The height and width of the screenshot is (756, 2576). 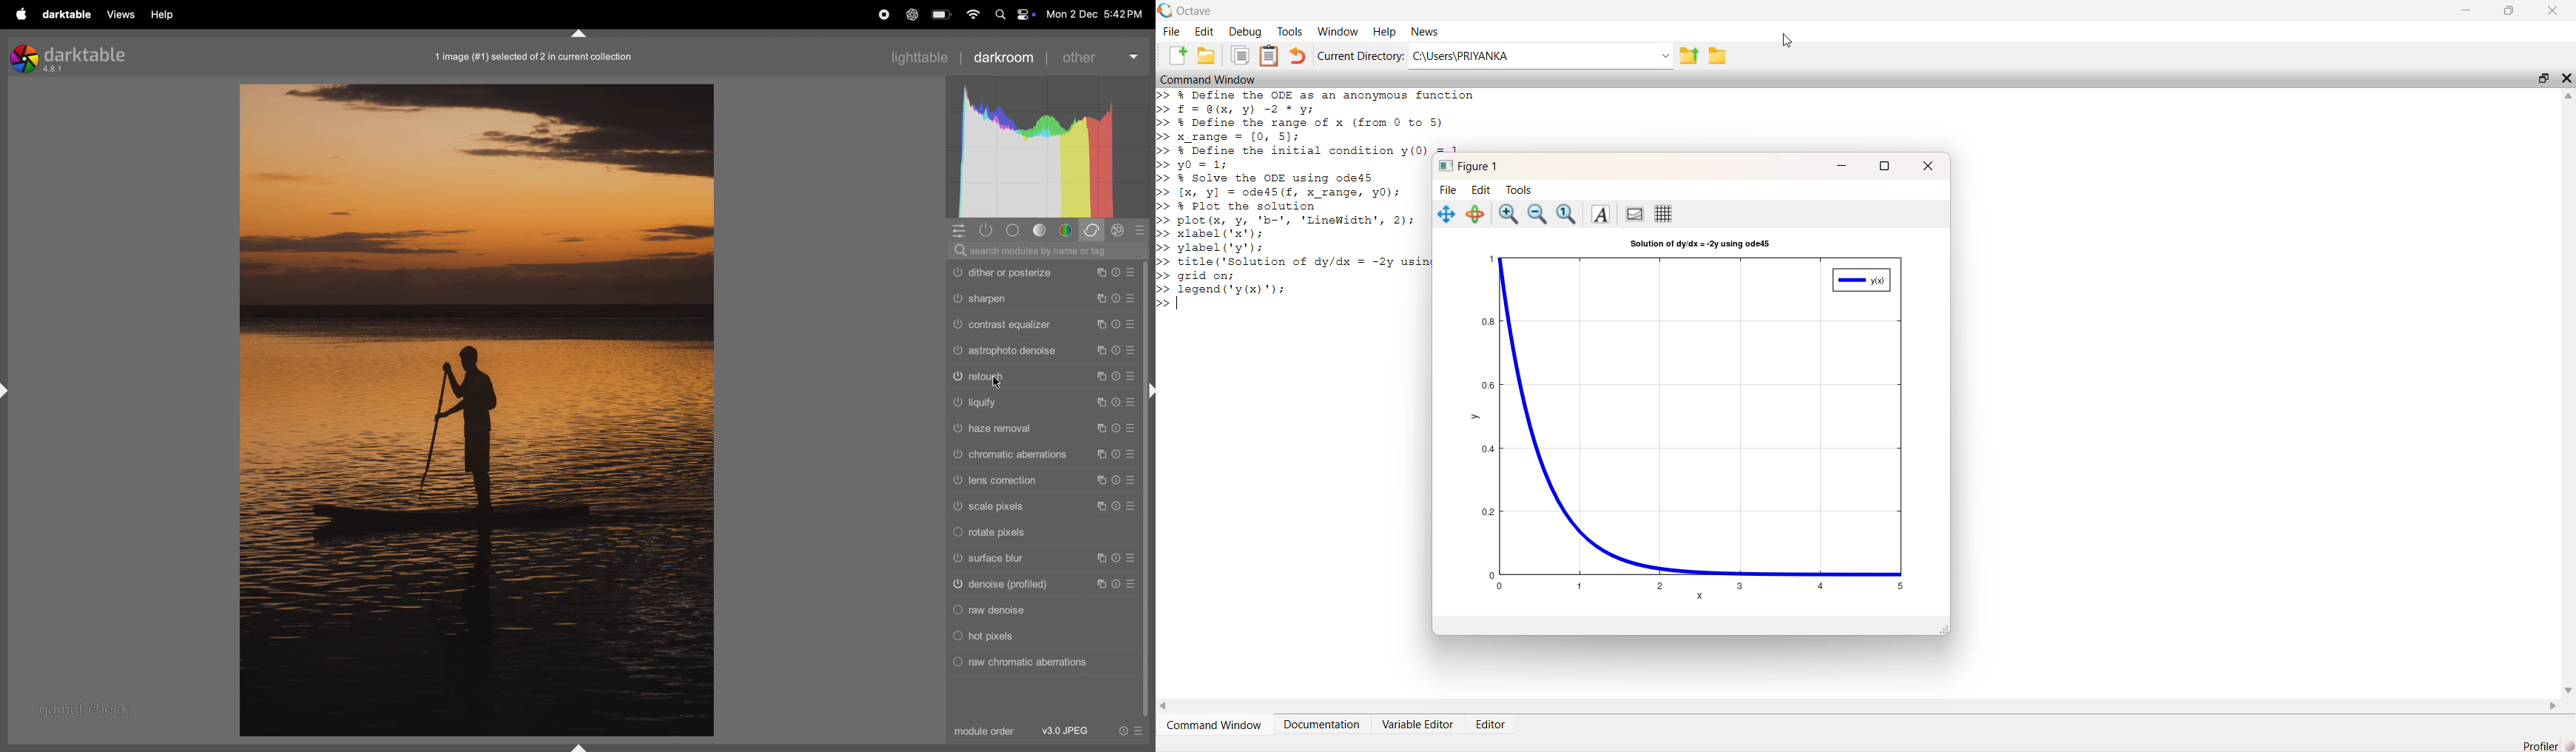 What do you see at coordinates (1100, 56) in the screenshot?
I see `other` at bounding box center [1100, 56].